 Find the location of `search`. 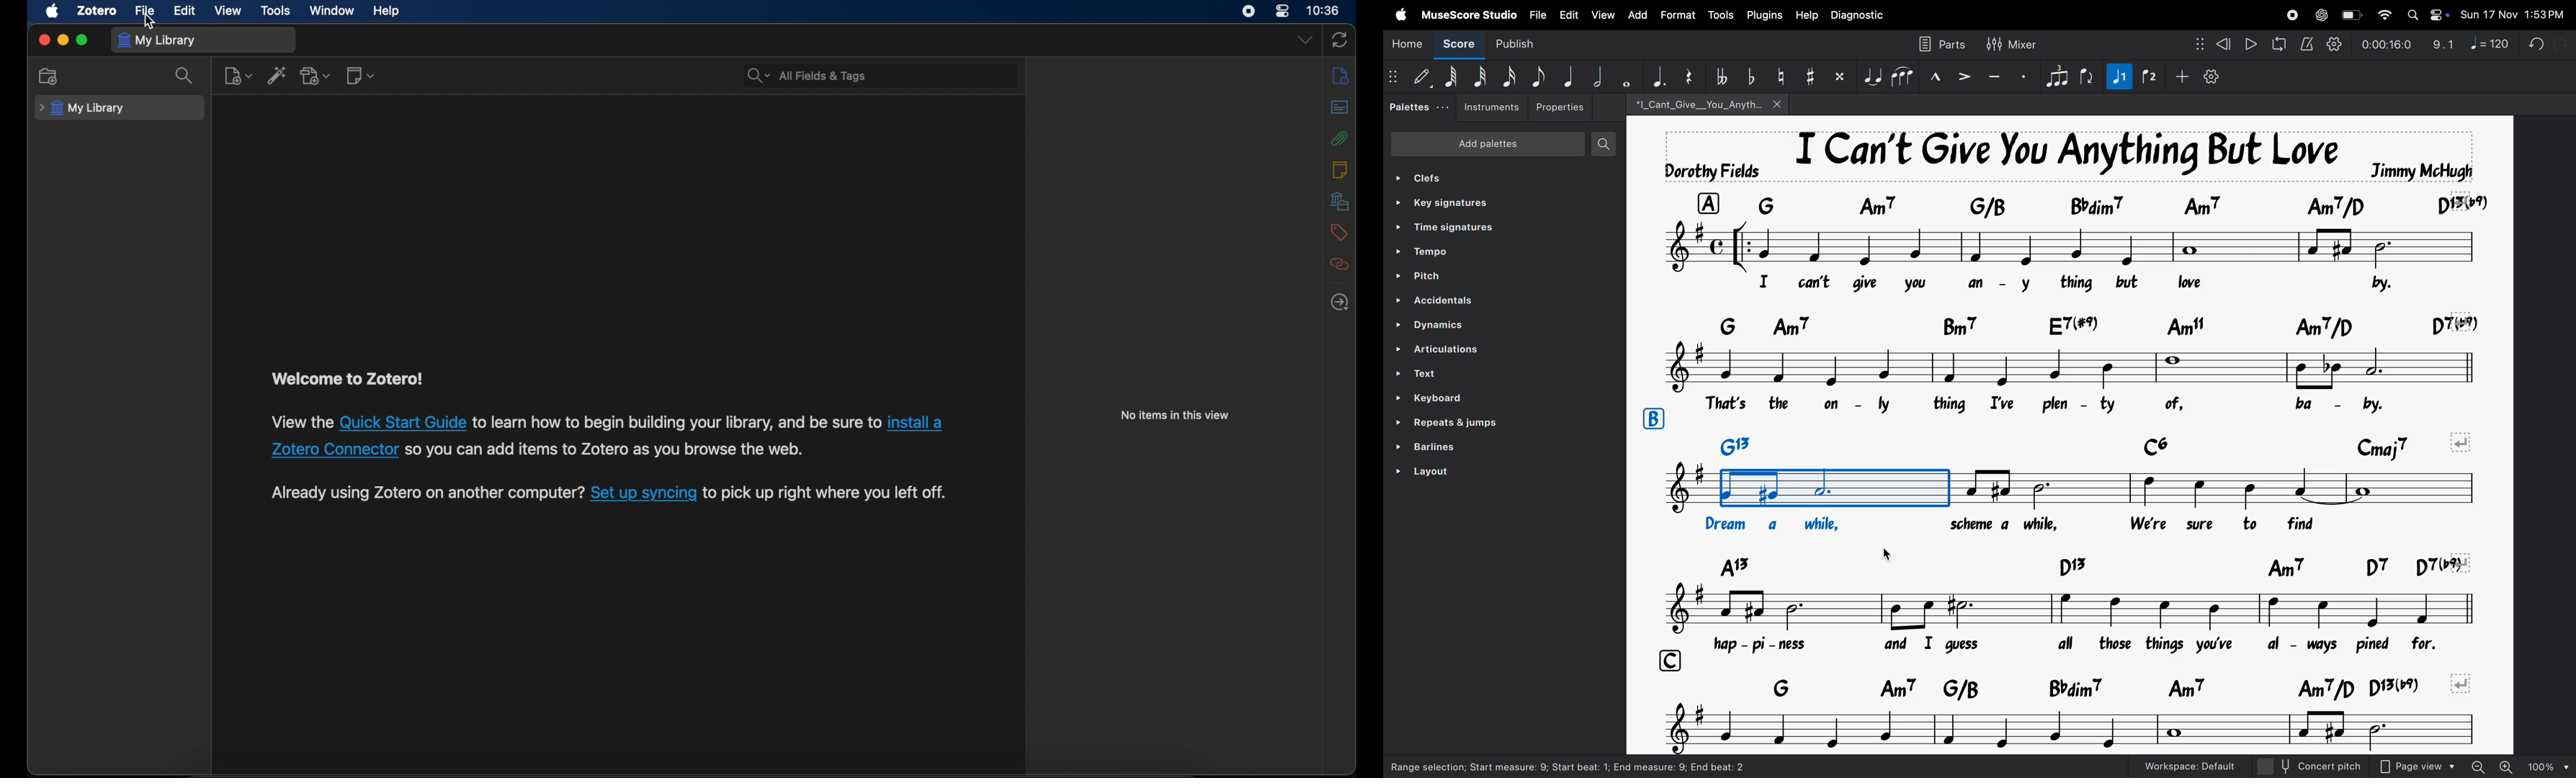

search is located at coordinates (1605, 142).